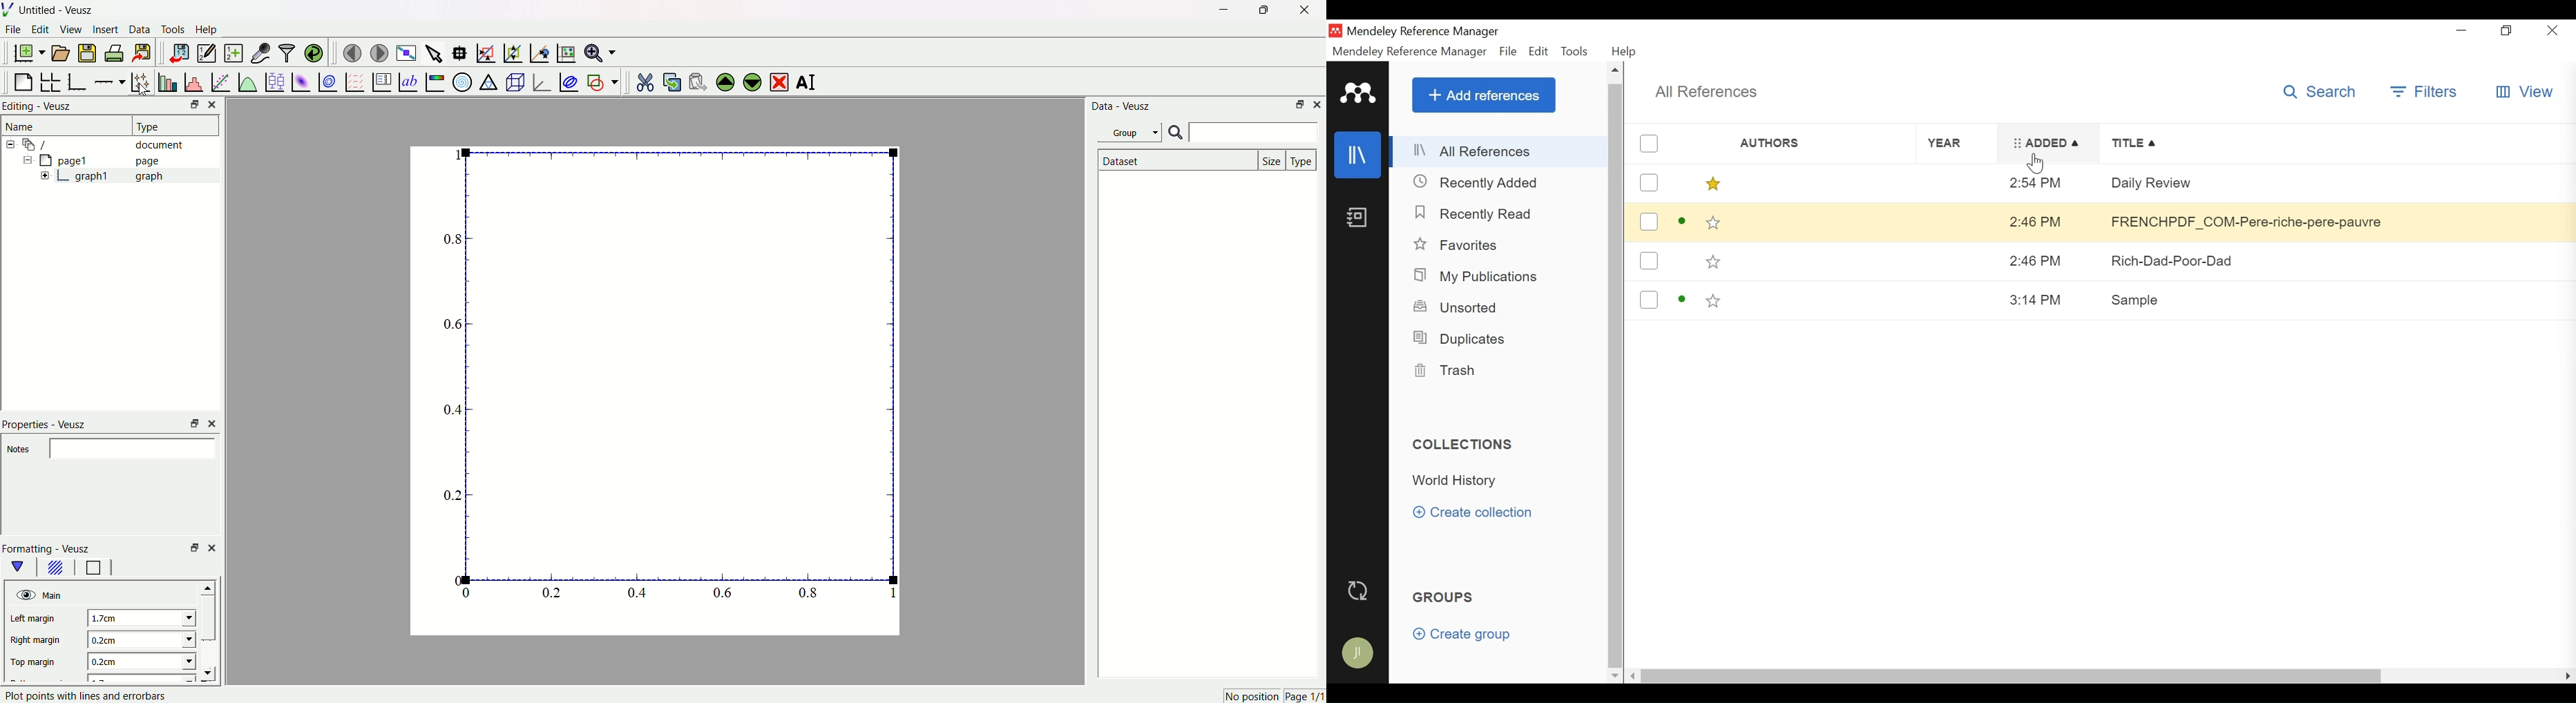 This screenshot has width=2576, height=728. What do you see at coordinates (1714, 184) in the screenshot?
I see `Toggle Favorites` at bounding box center [1714, 184].